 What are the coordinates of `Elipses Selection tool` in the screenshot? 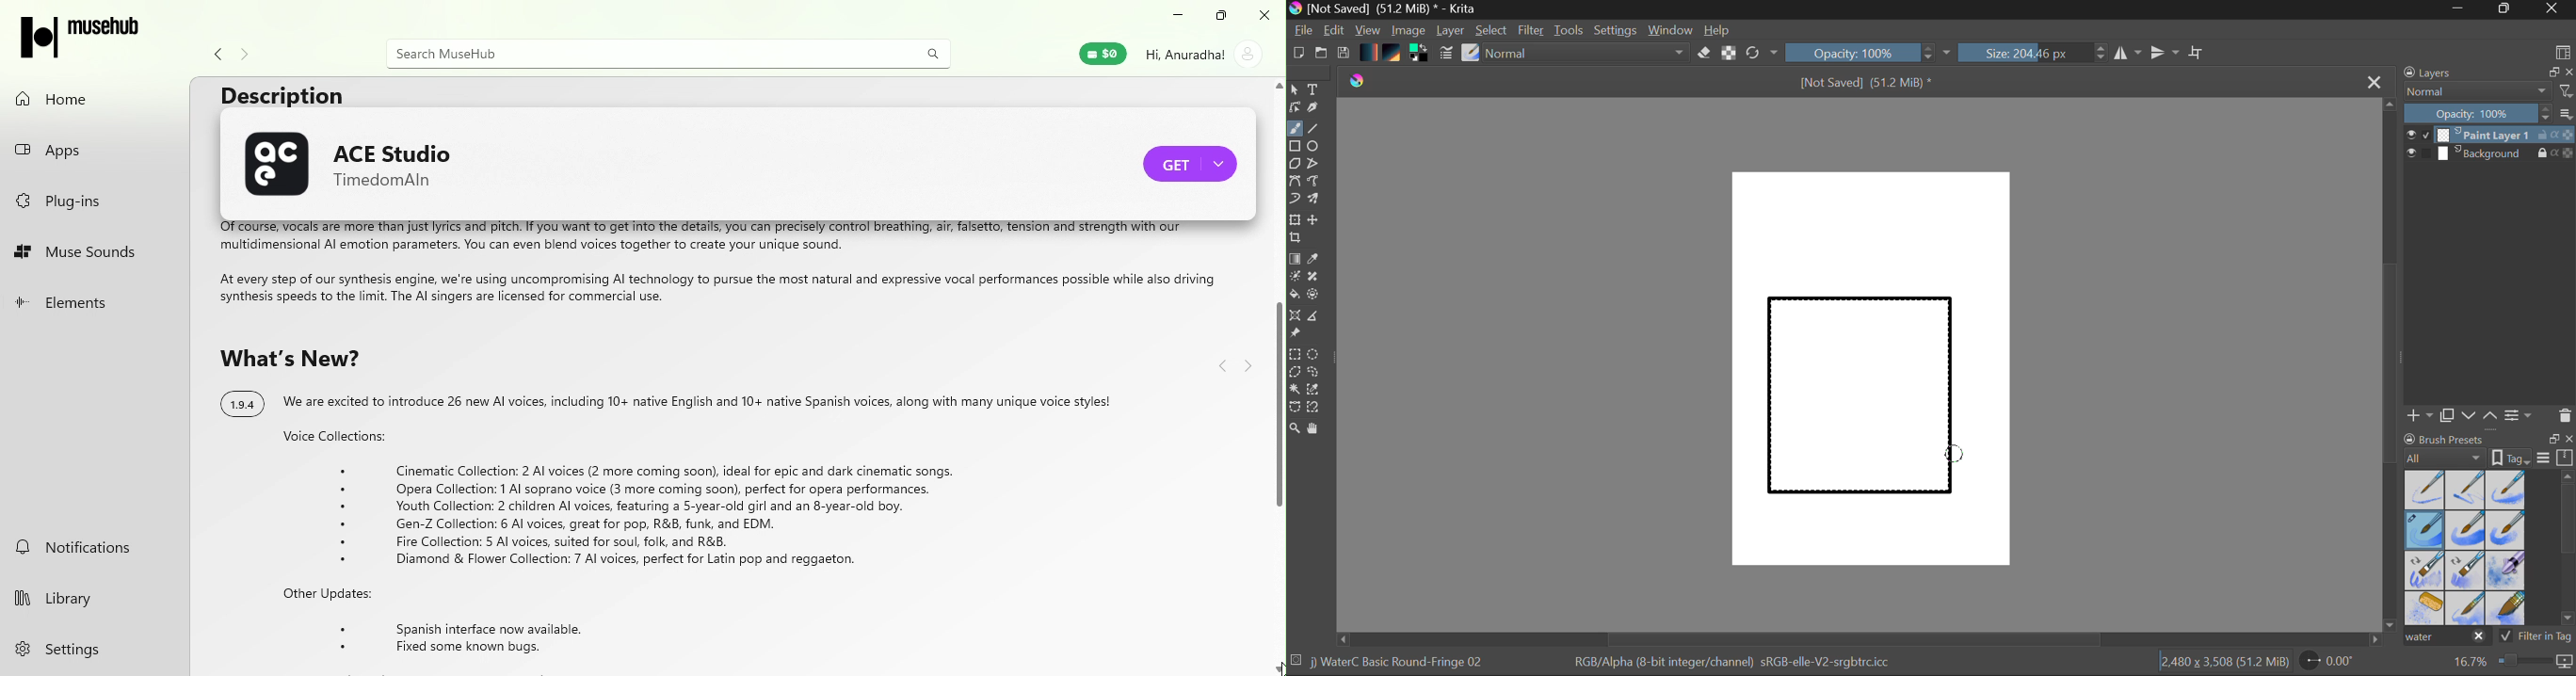 It's located at (1316, 355).